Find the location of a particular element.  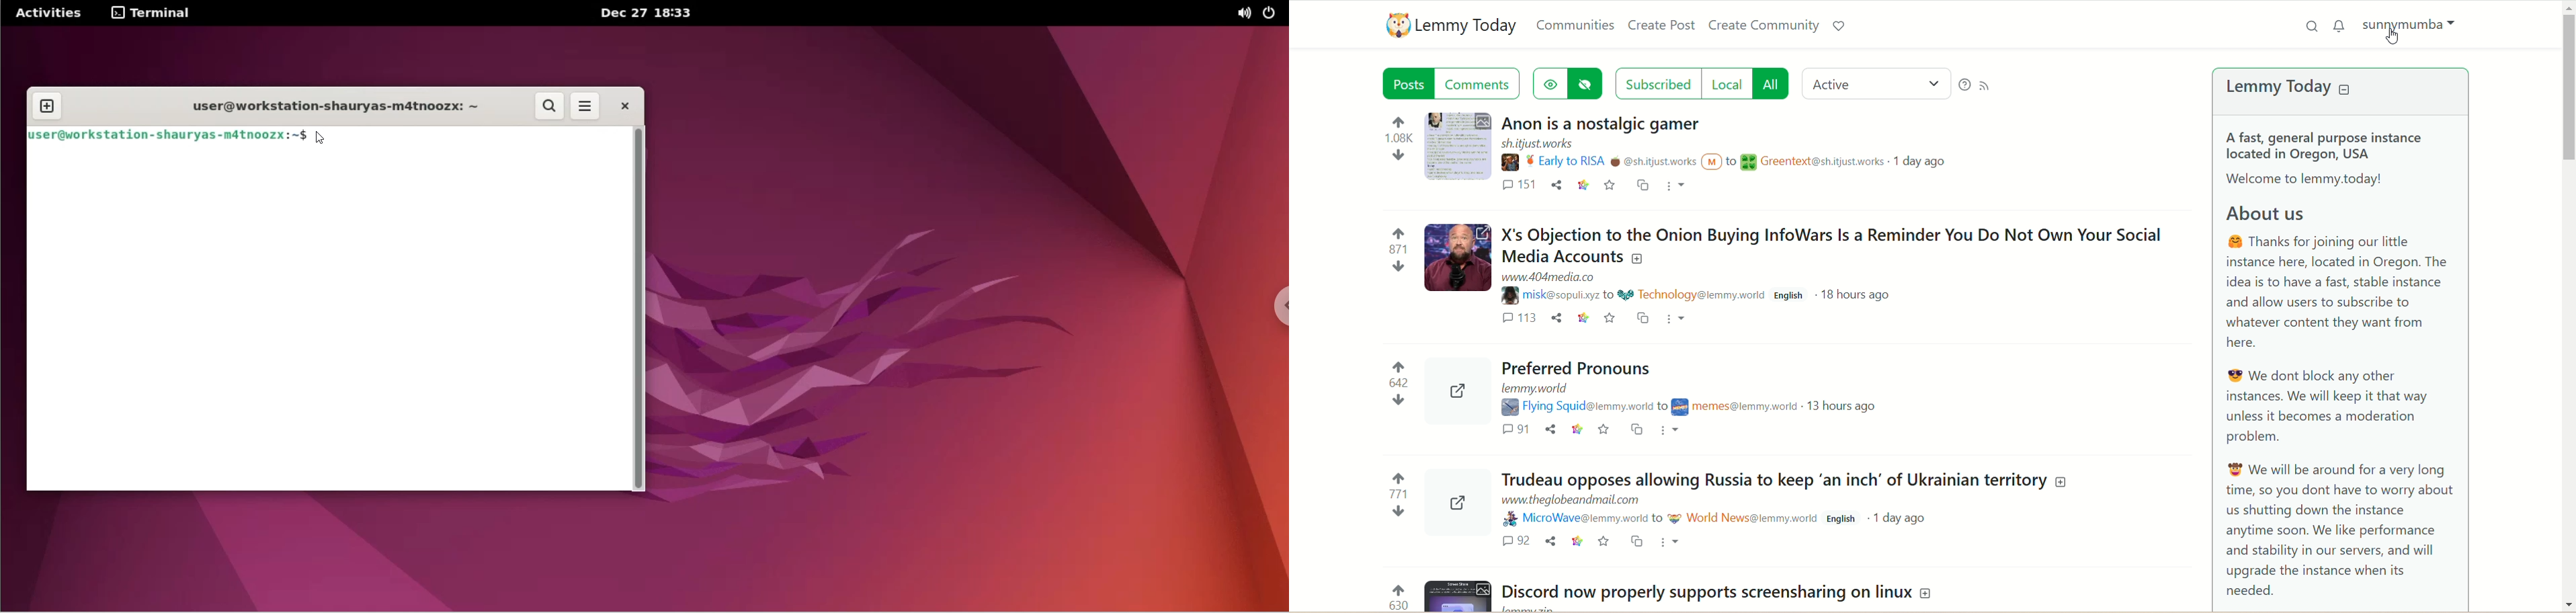

create community is located at coordinates (1763, 25).